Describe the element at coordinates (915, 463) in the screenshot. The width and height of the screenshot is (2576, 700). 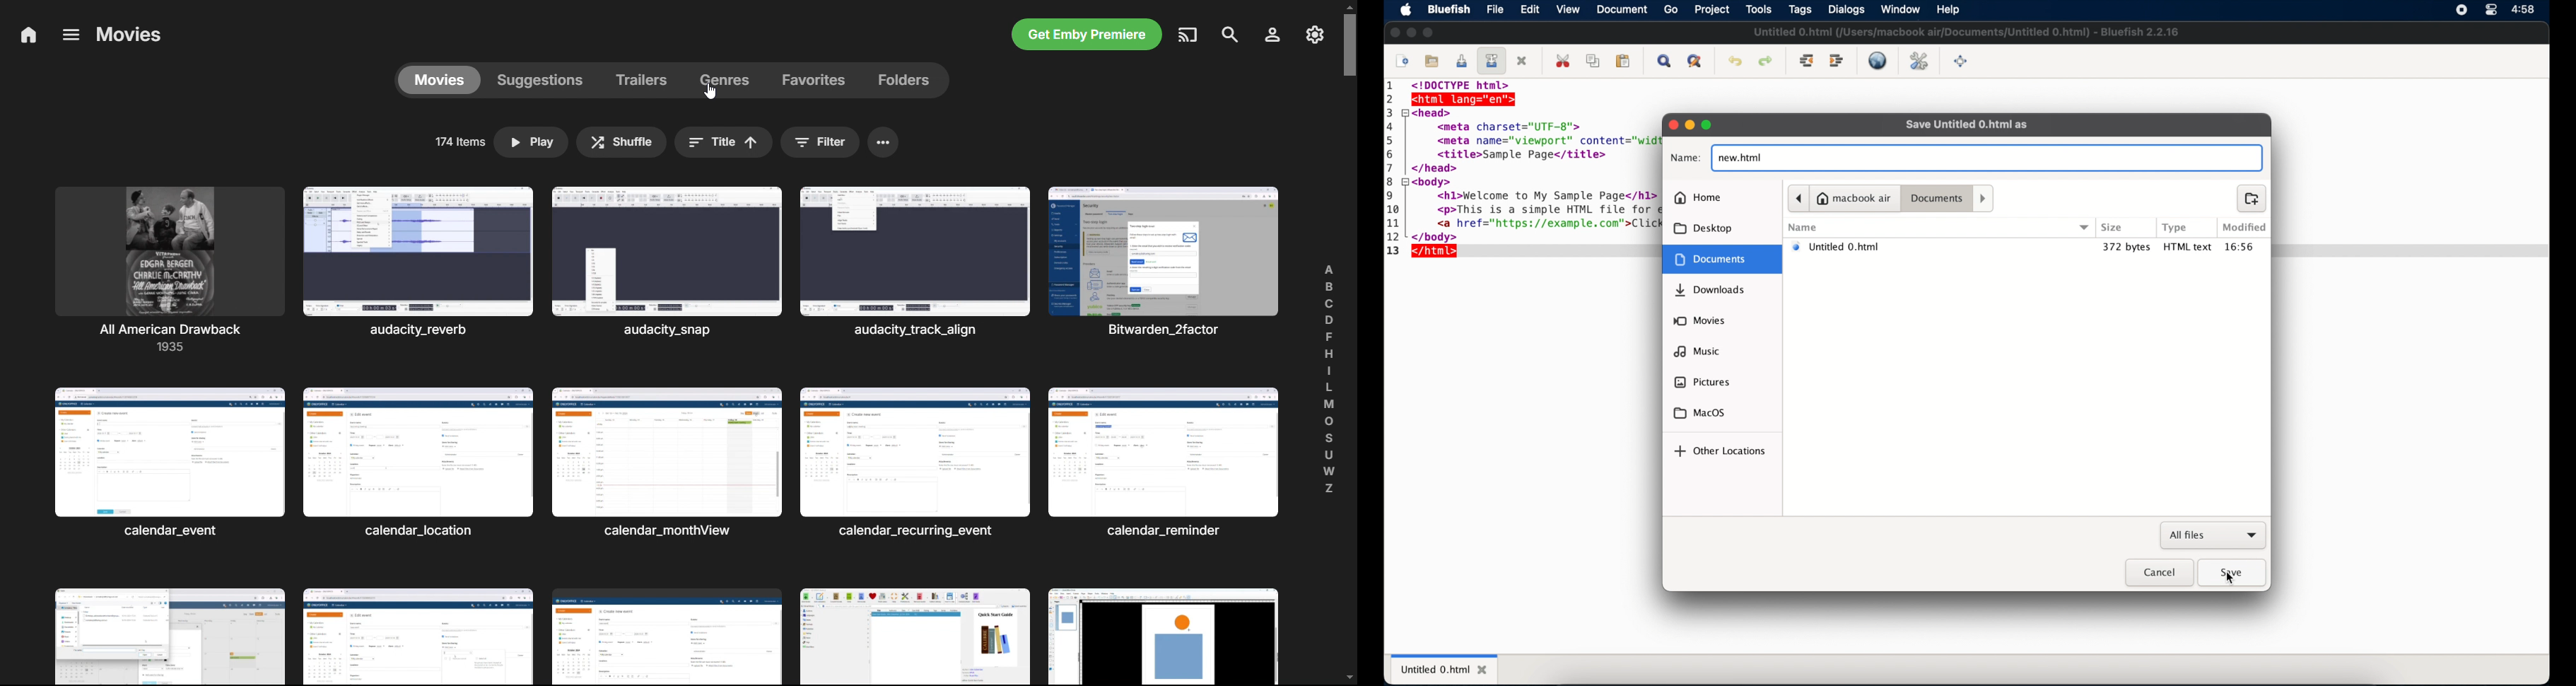
I see `calendar_recurring_event` at that location.